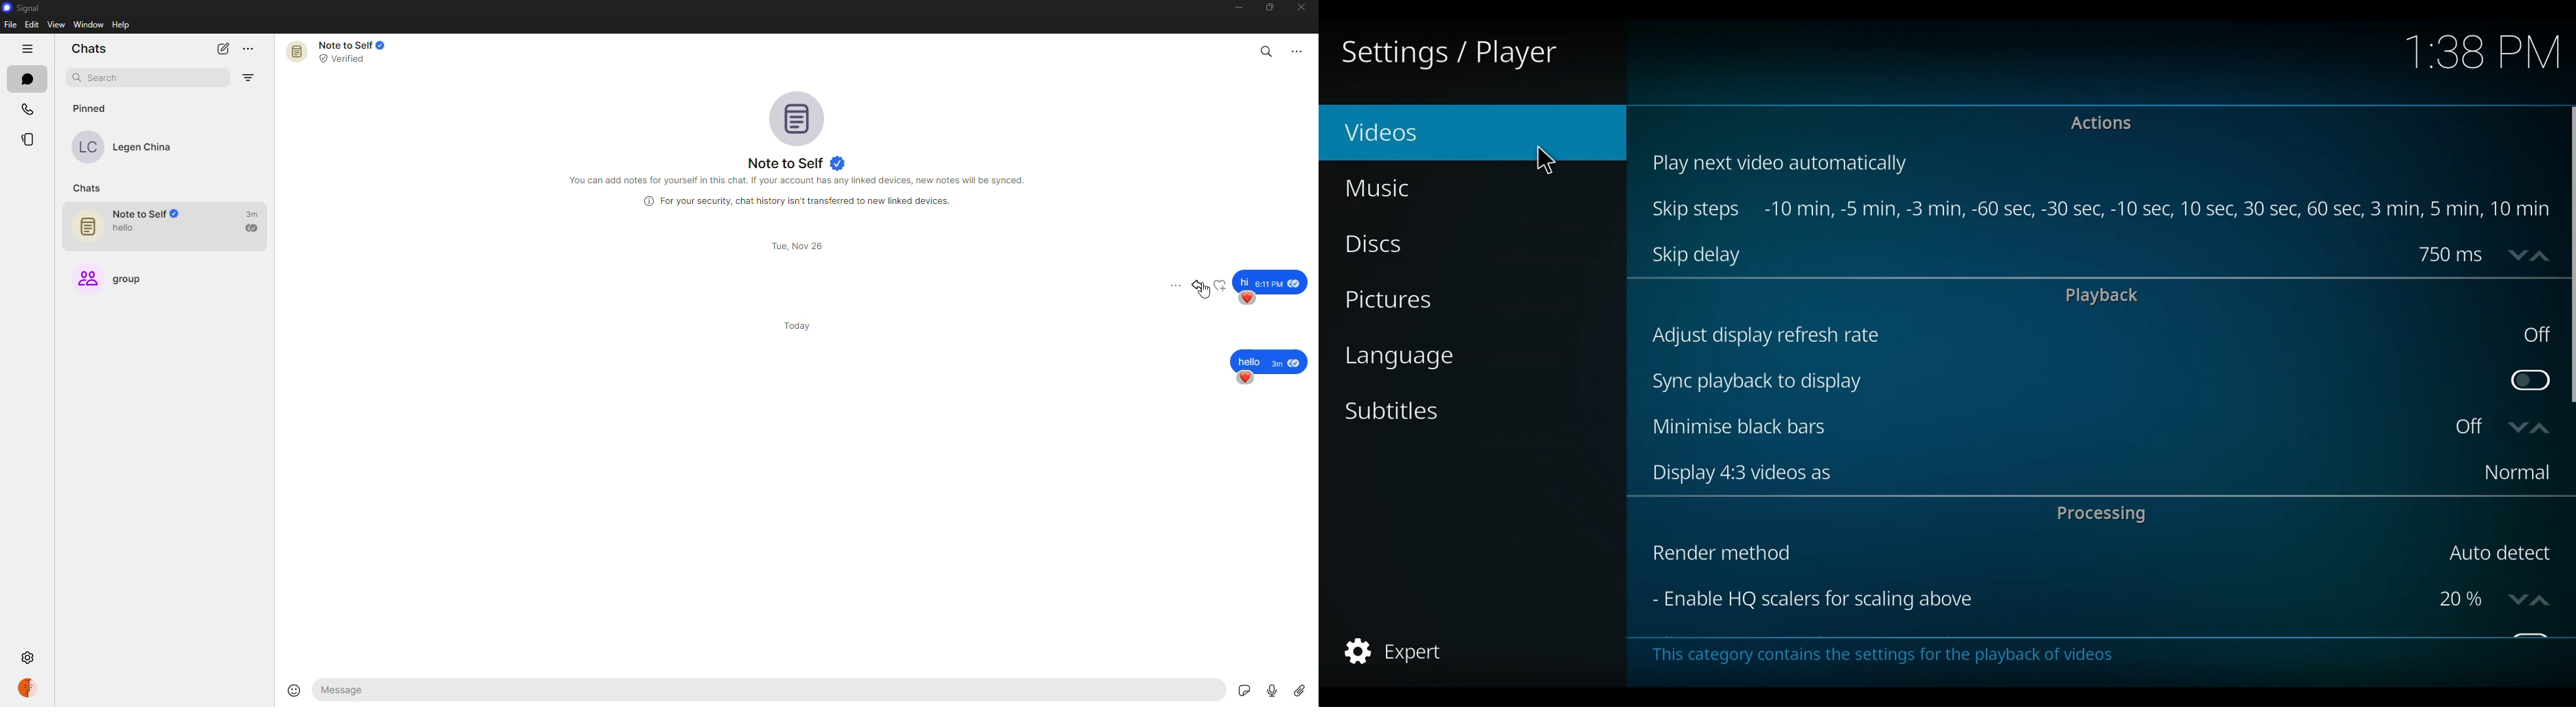 Image resolution: width=2576 pixels, height=728 pixels. I want to click on -10 min, -5 min, -3min, -60sec, -30sec, -10sec, -10sec, 10se, 30sec, 60sec, 3min, 5min, 10 min, so click(2157, 210).